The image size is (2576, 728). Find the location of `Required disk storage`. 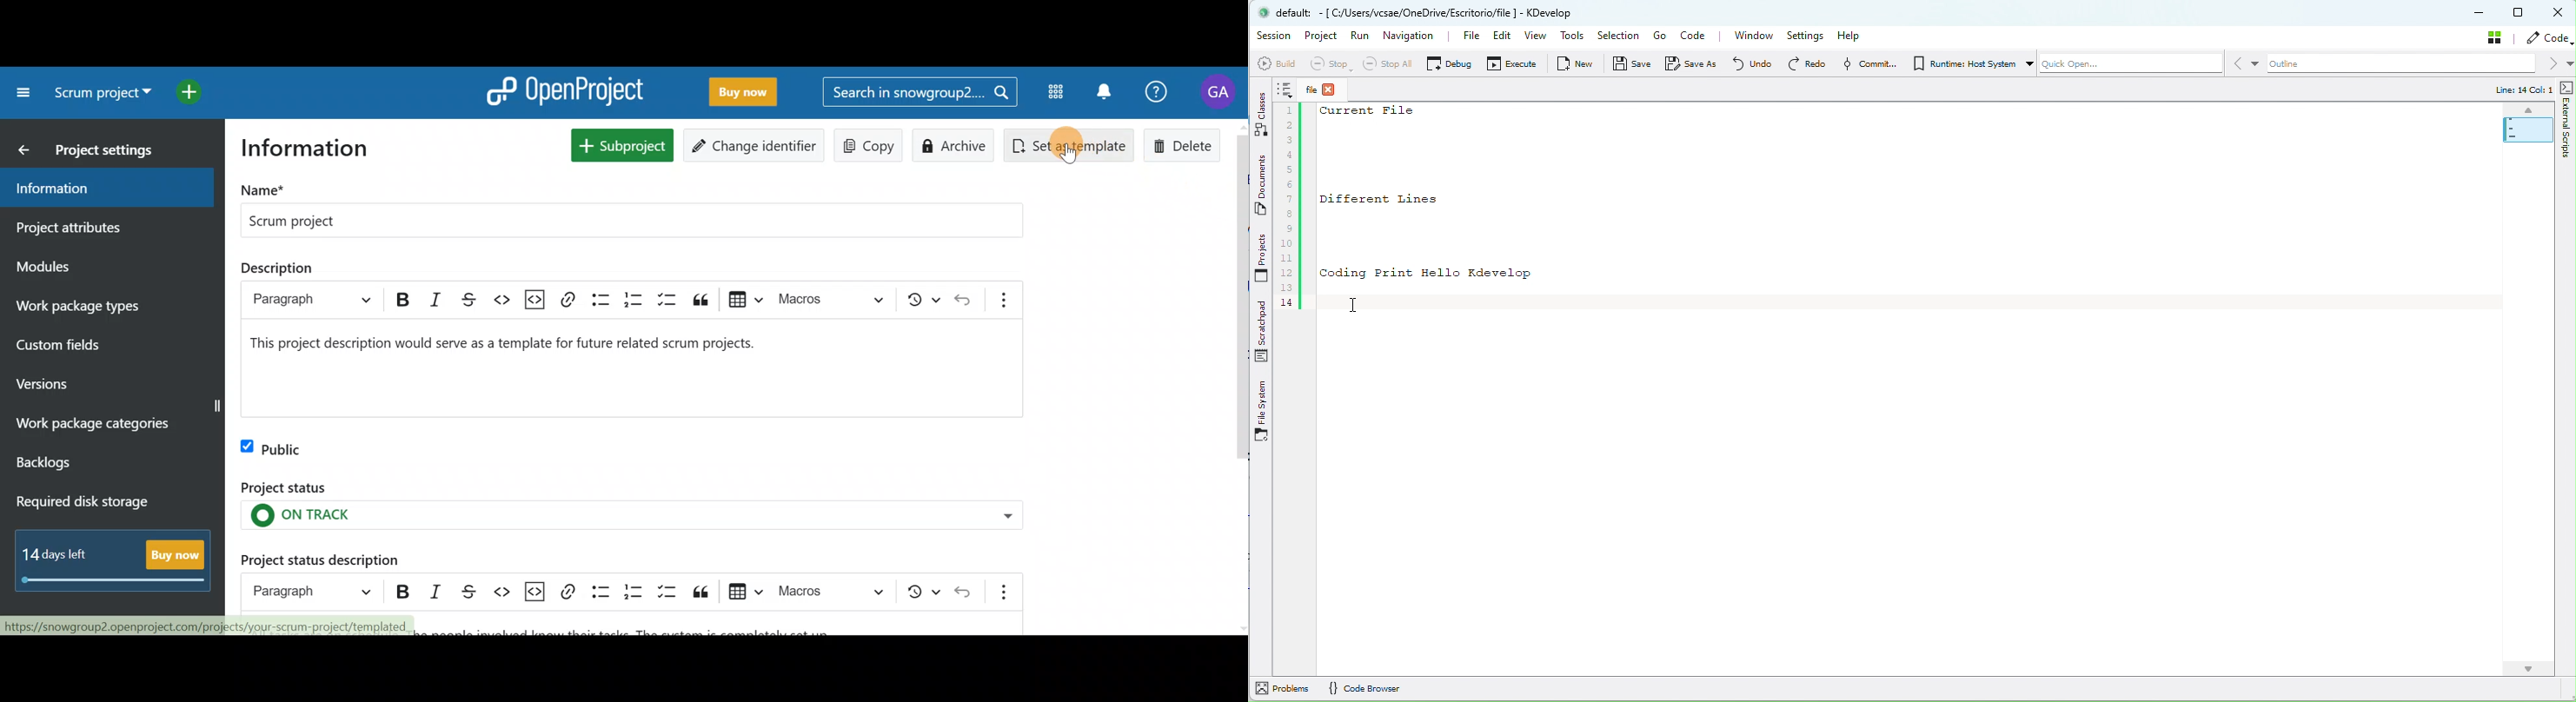

Required disk storage is located at coordinates (109, 503).